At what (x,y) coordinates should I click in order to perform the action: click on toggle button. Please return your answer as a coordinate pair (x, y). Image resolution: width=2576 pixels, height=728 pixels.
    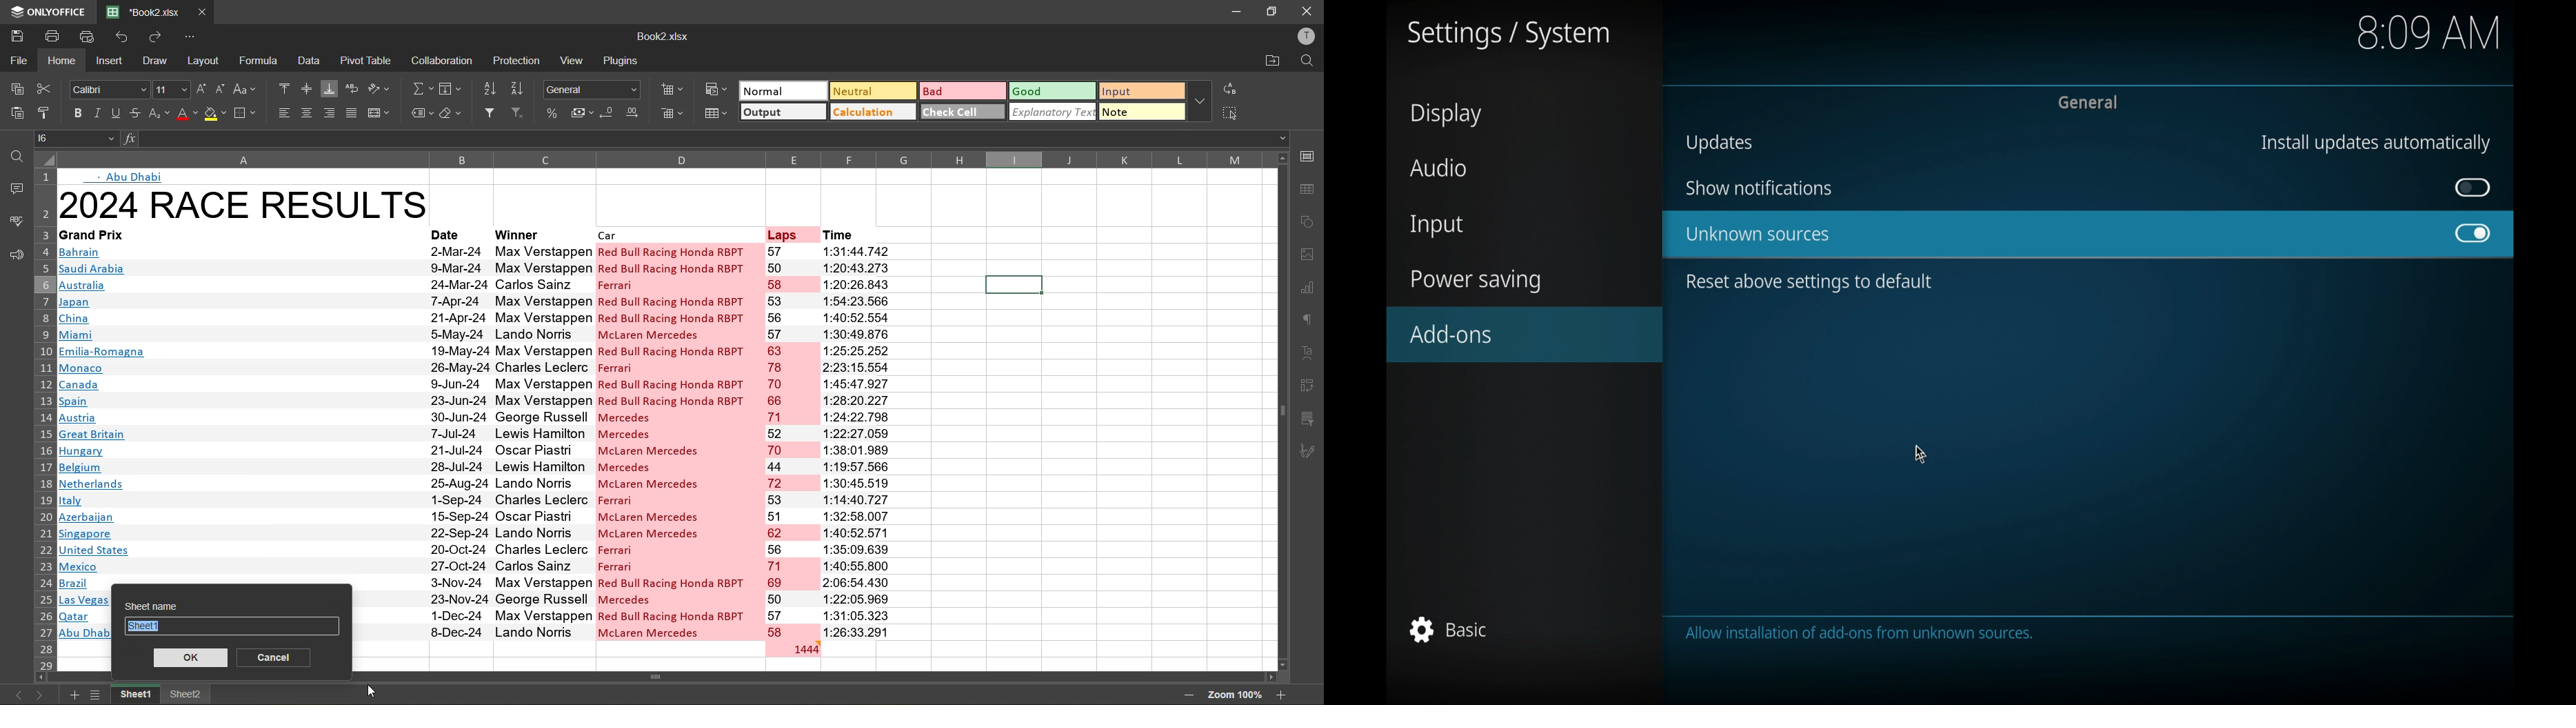
    Looking at the image, I should click on (2474, 187).